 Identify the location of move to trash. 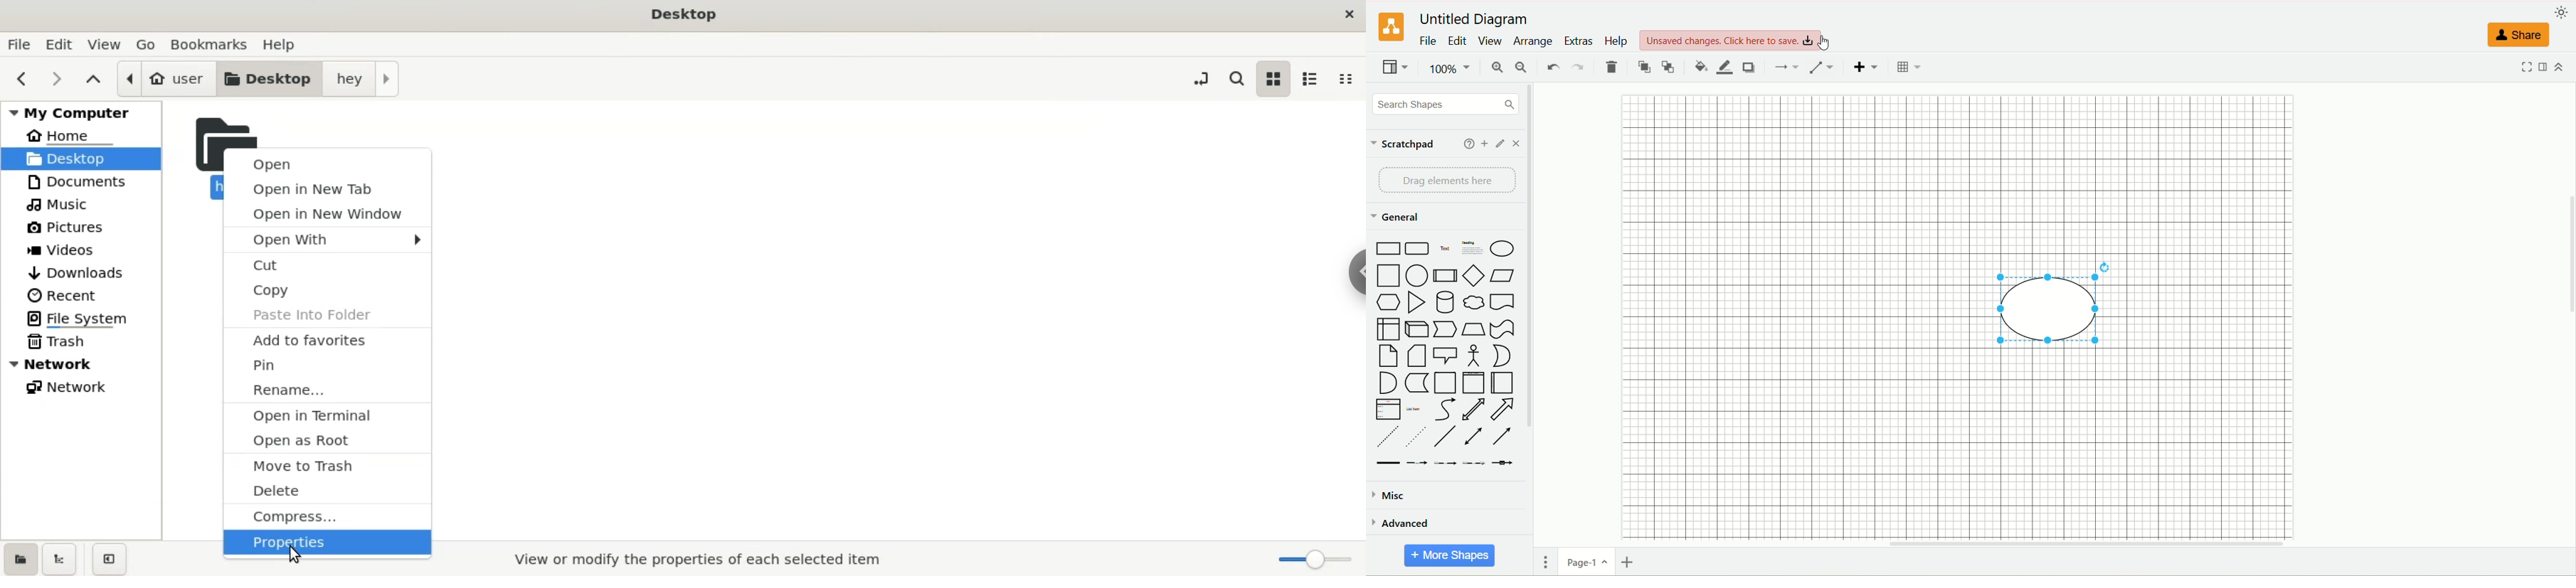
(327, 464).